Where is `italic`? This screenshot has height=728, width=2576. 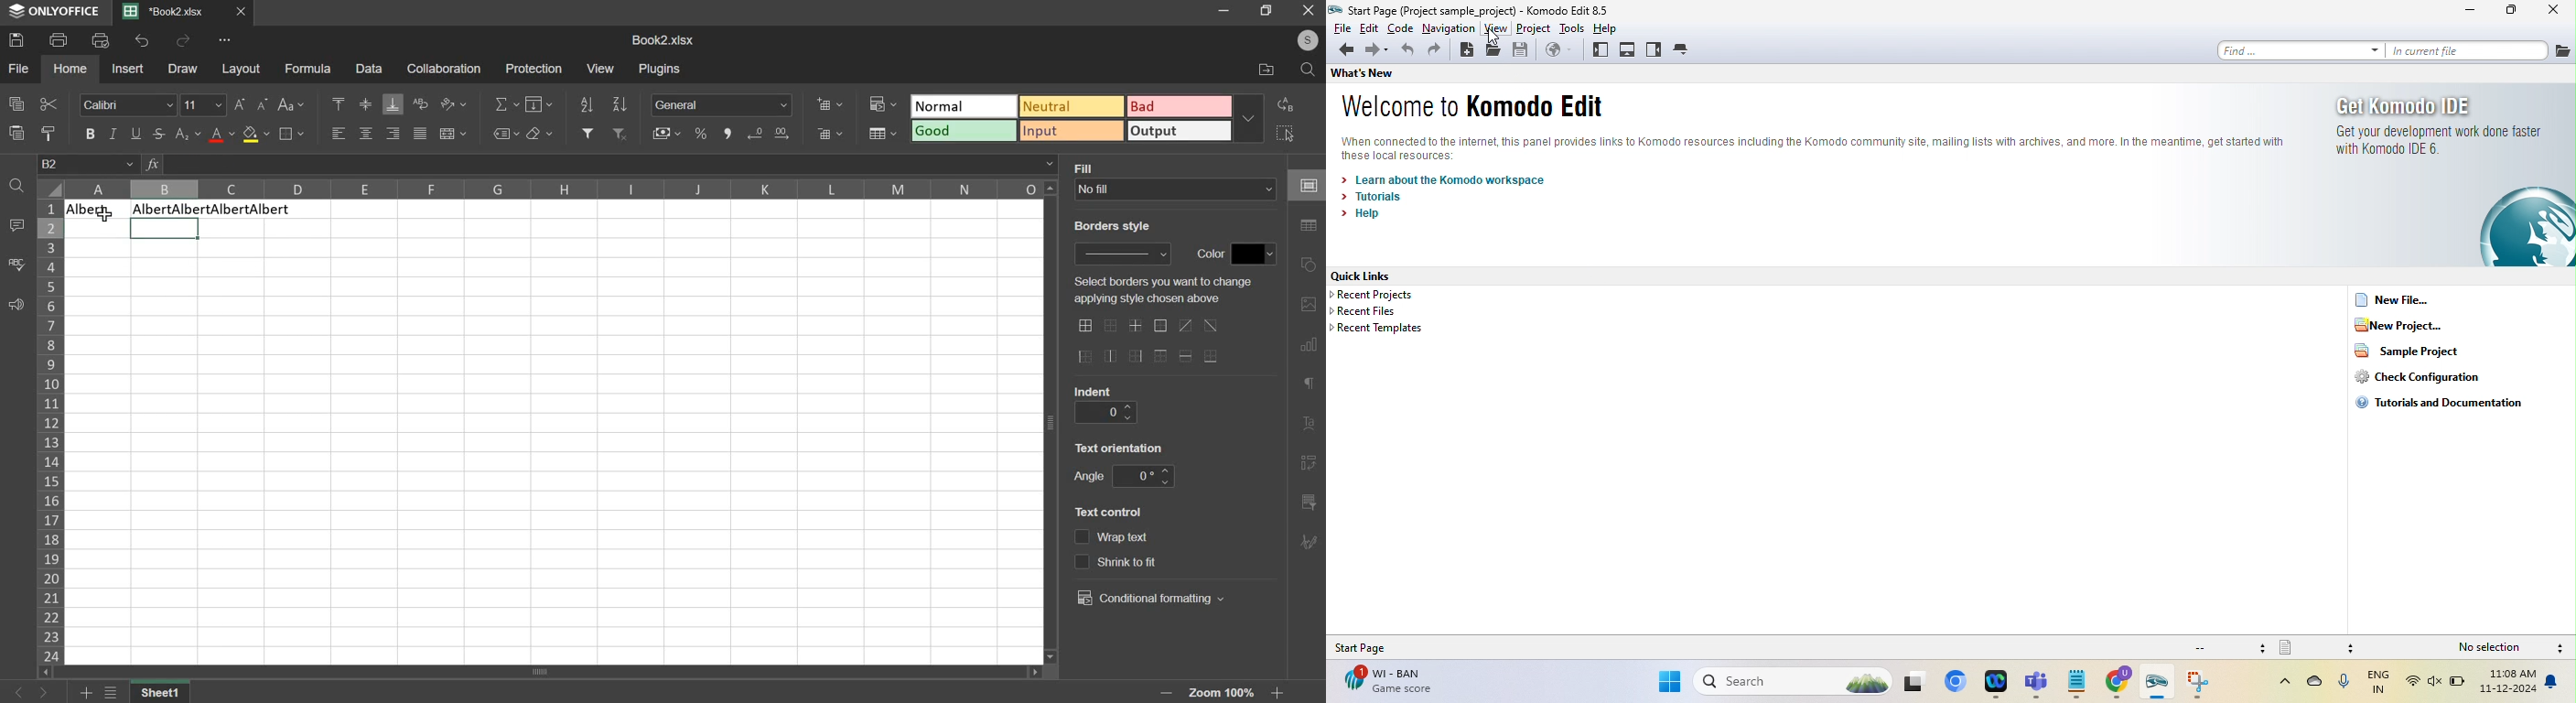 italic is located at coordinates (114, 133).